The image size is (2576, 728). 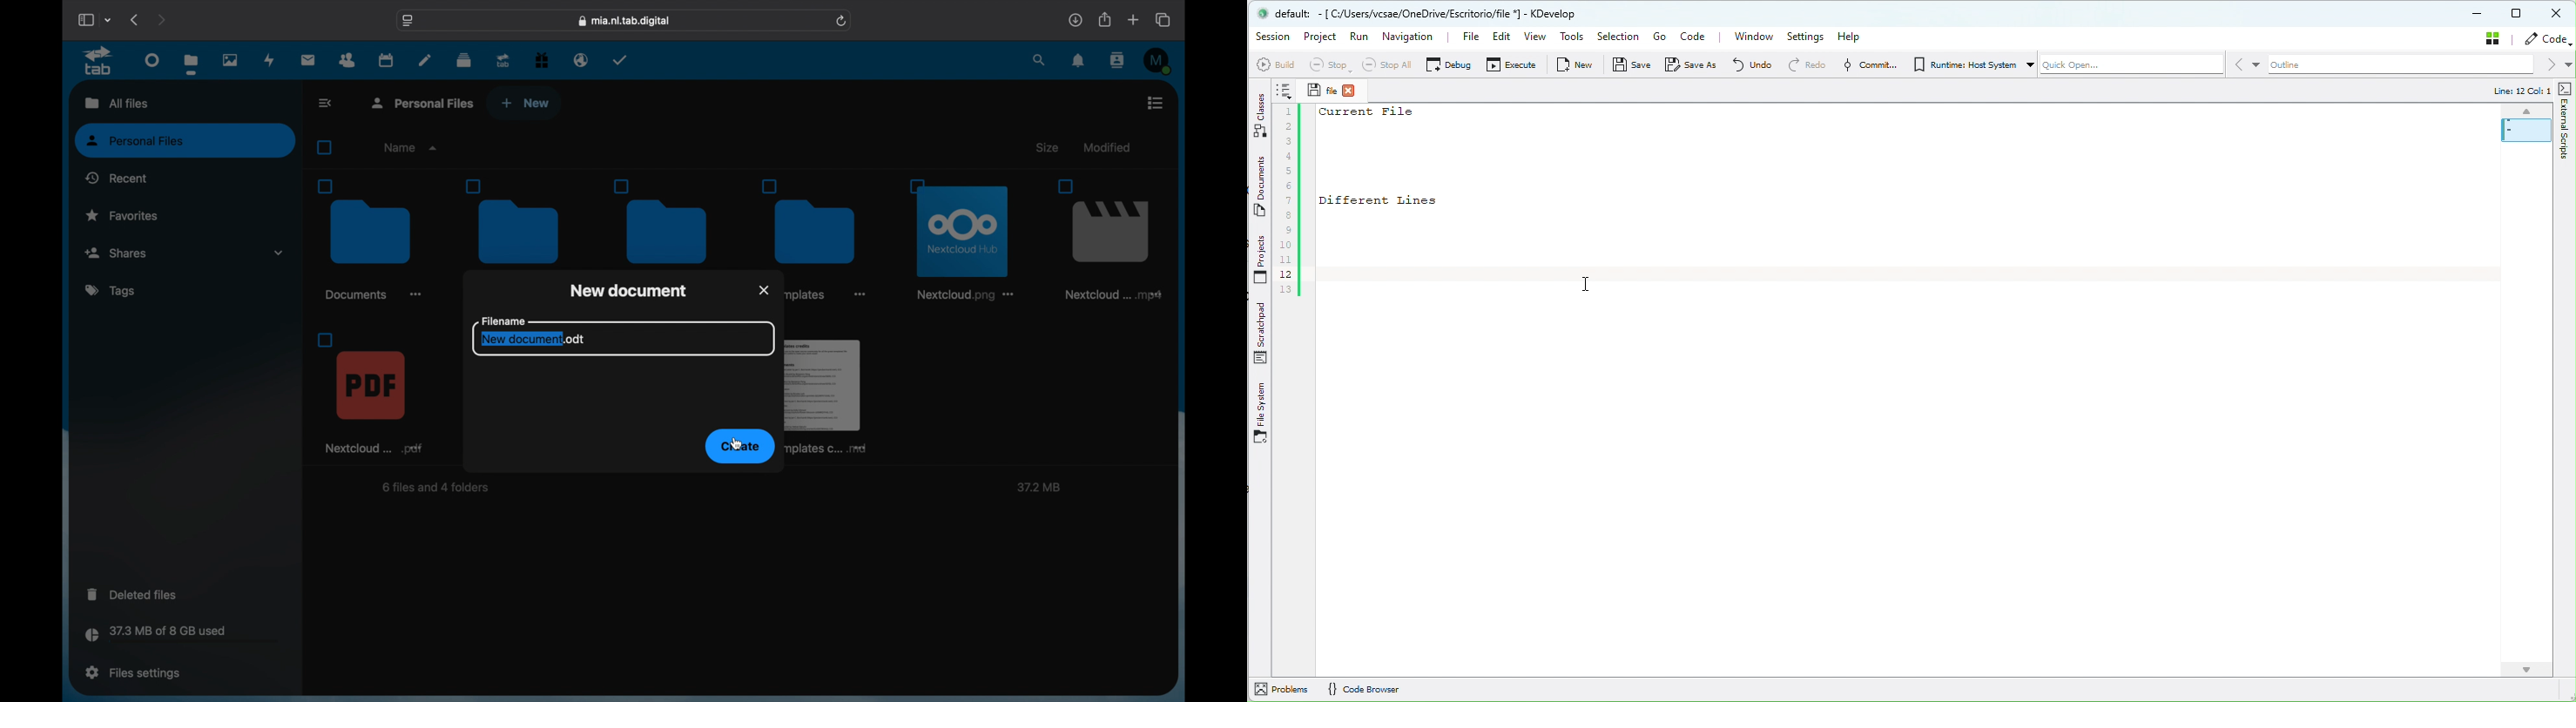 I want to click on calendar, so click(x=386, y=59).